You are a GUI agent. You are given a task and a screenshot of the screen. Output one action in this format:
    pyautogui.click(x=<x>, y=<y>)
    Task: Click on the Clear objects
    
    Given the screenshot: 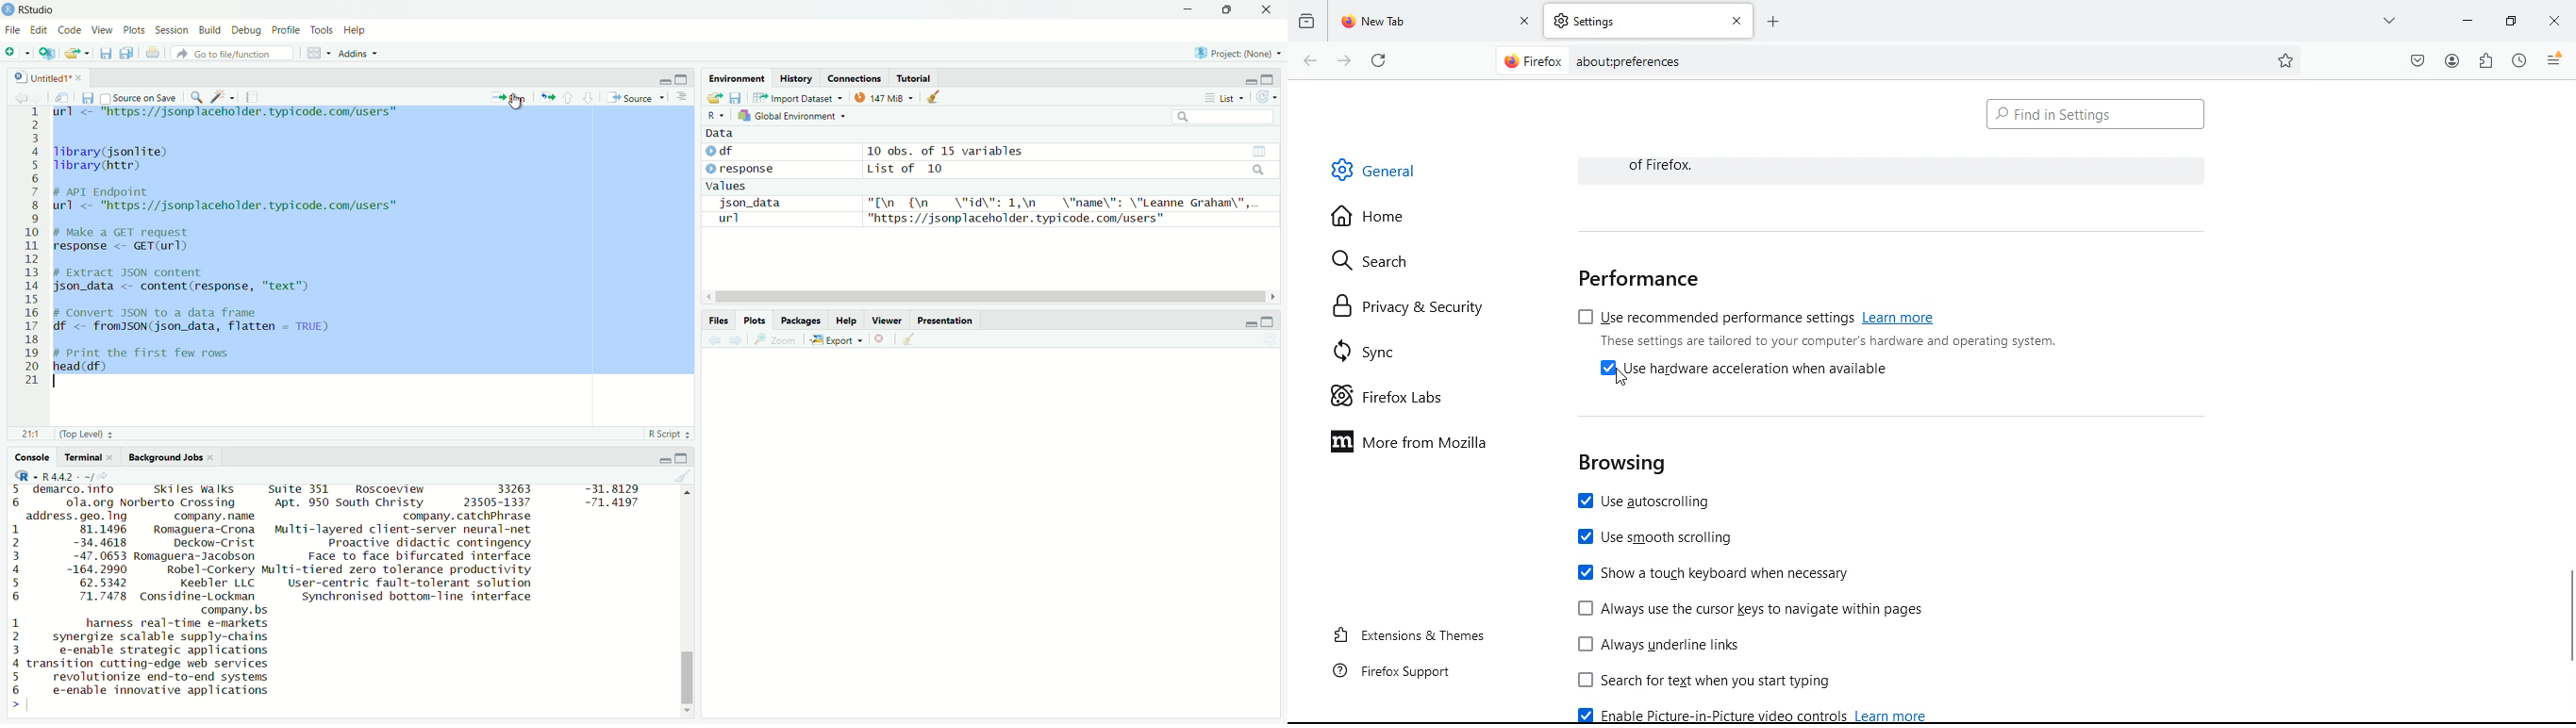 What is the action you would take?
    pyautogui.click(x=910, y=341)
    